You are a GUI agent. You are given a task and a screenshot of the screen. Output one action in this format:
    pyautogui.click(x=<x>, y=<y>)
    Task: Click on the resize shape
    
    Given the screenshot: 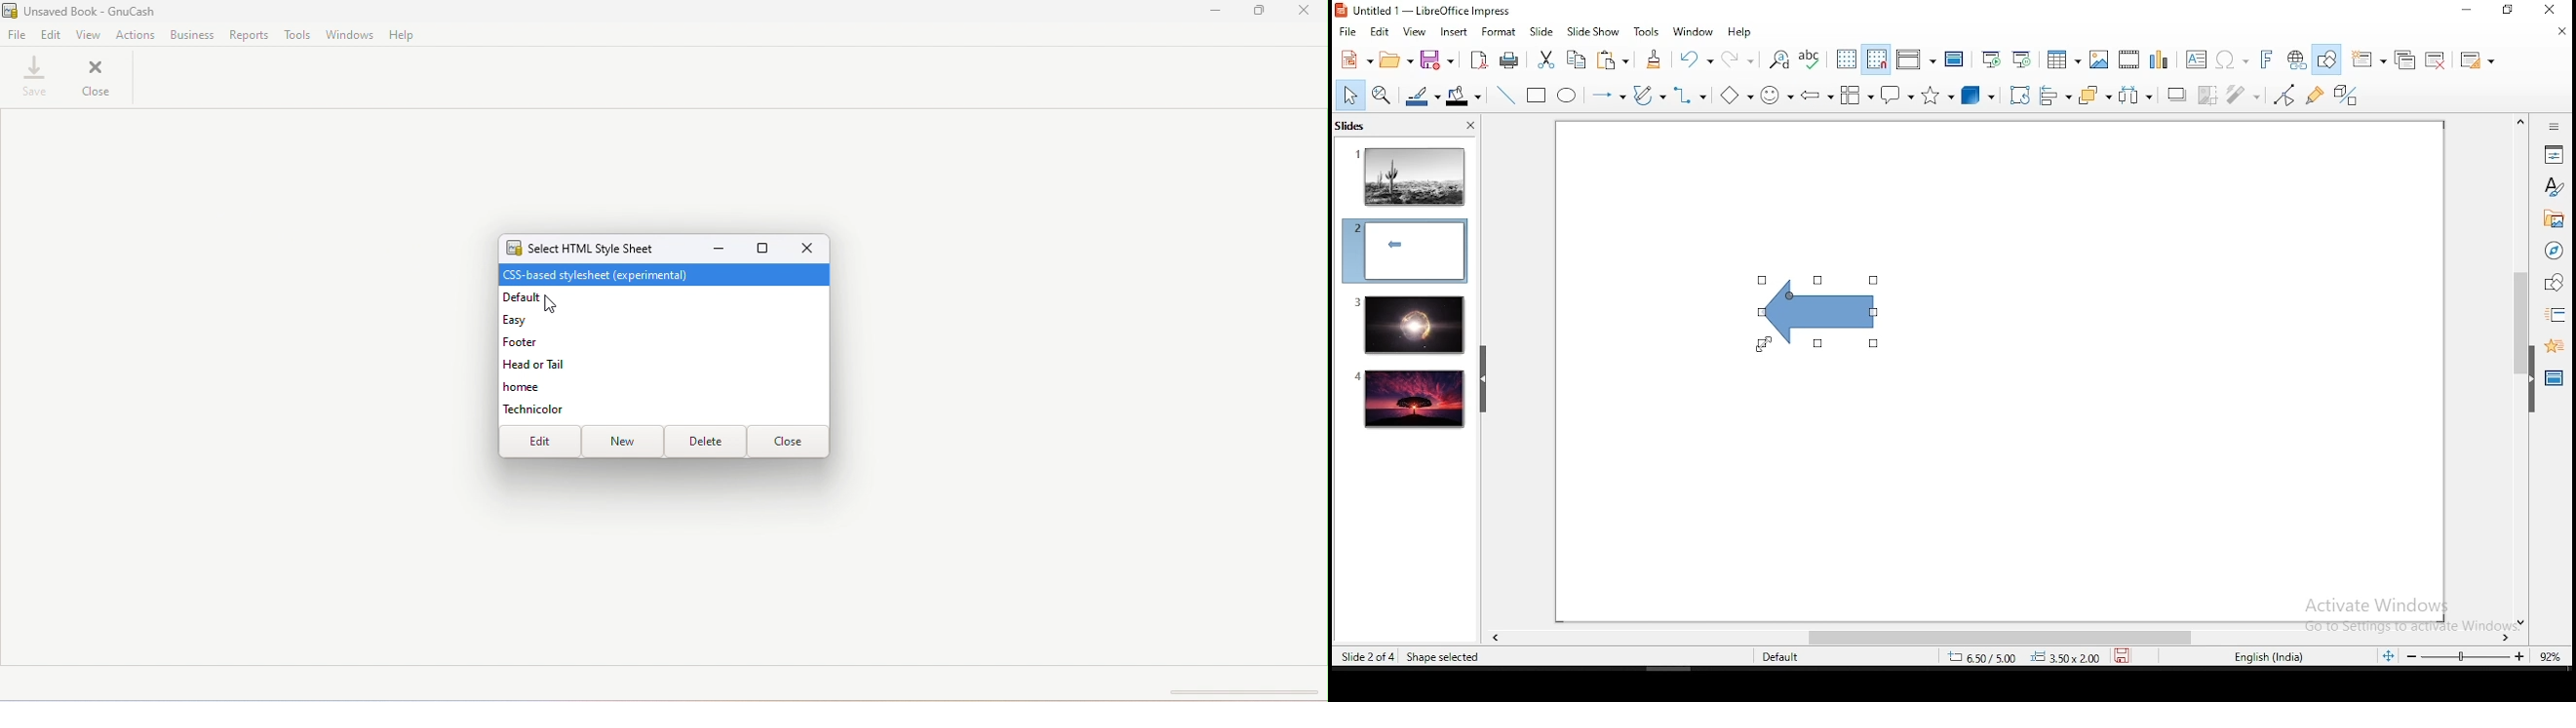 What is the action you would take?
    pyautogui.click(x=1439, y=656)
    